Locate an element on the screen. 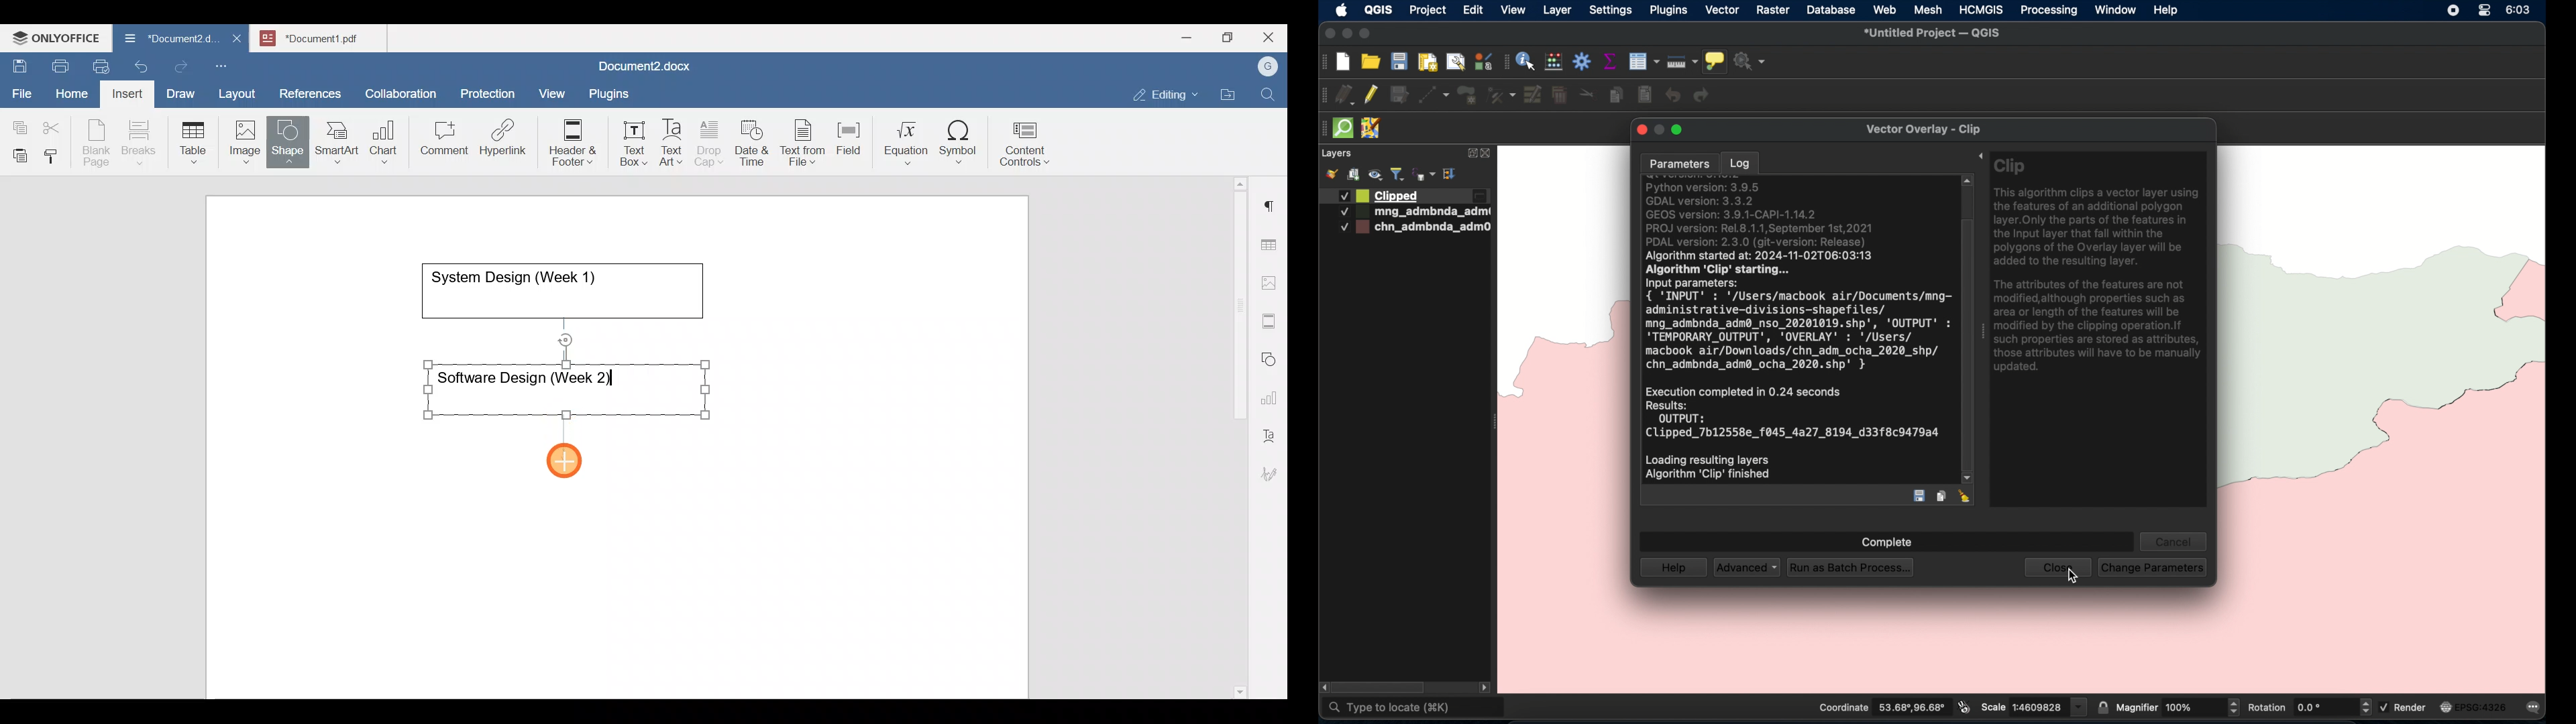 The width and height of the screenshot is (2576, 728). run as batch process is located at coordinates (1848, 566).